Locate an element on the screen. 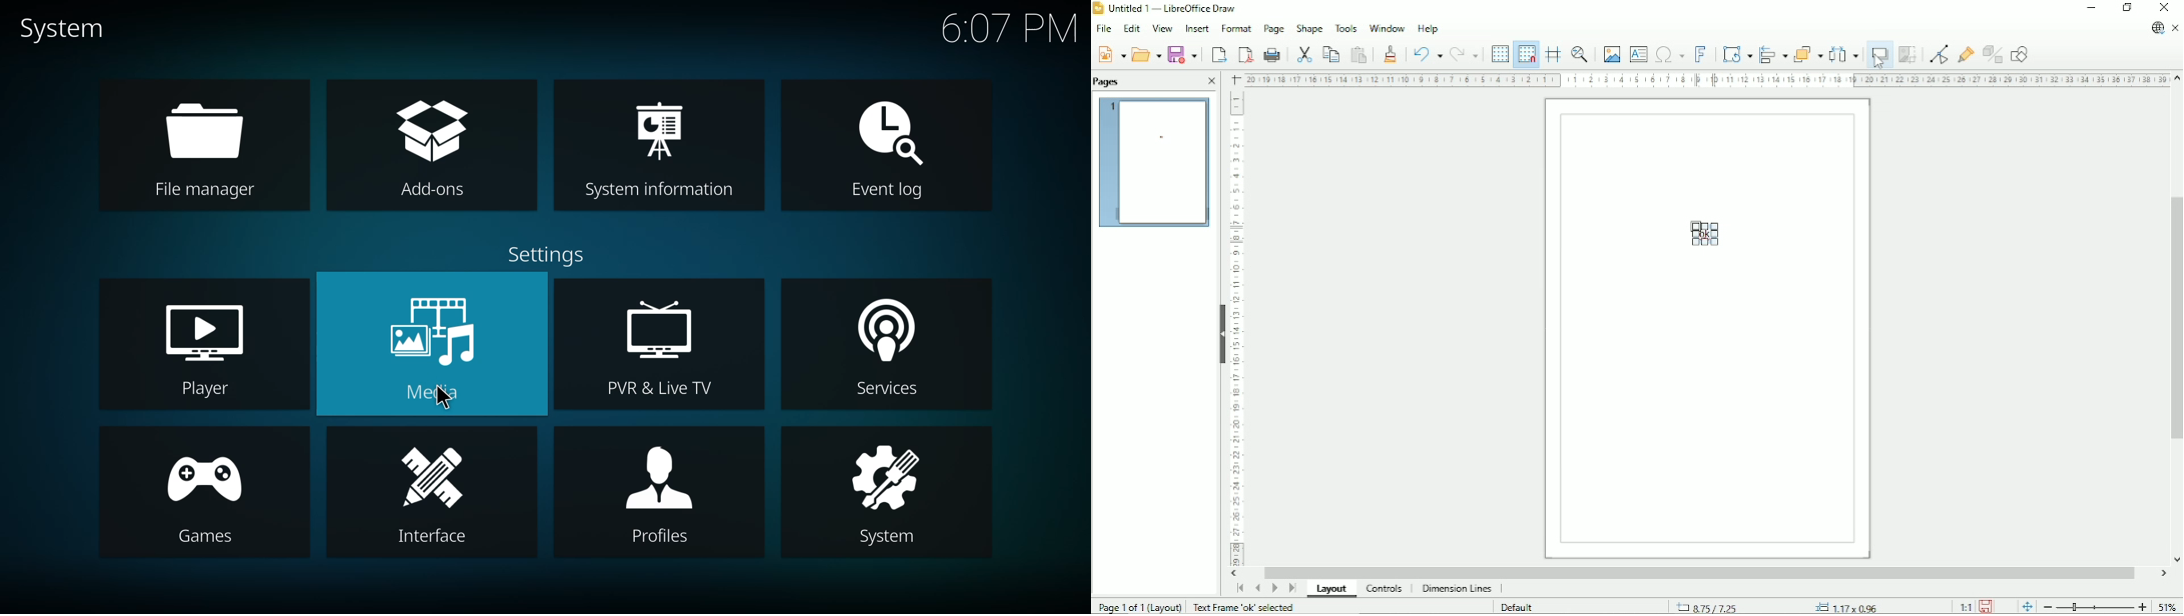  Cursor is located at coordinates (1876, 64).